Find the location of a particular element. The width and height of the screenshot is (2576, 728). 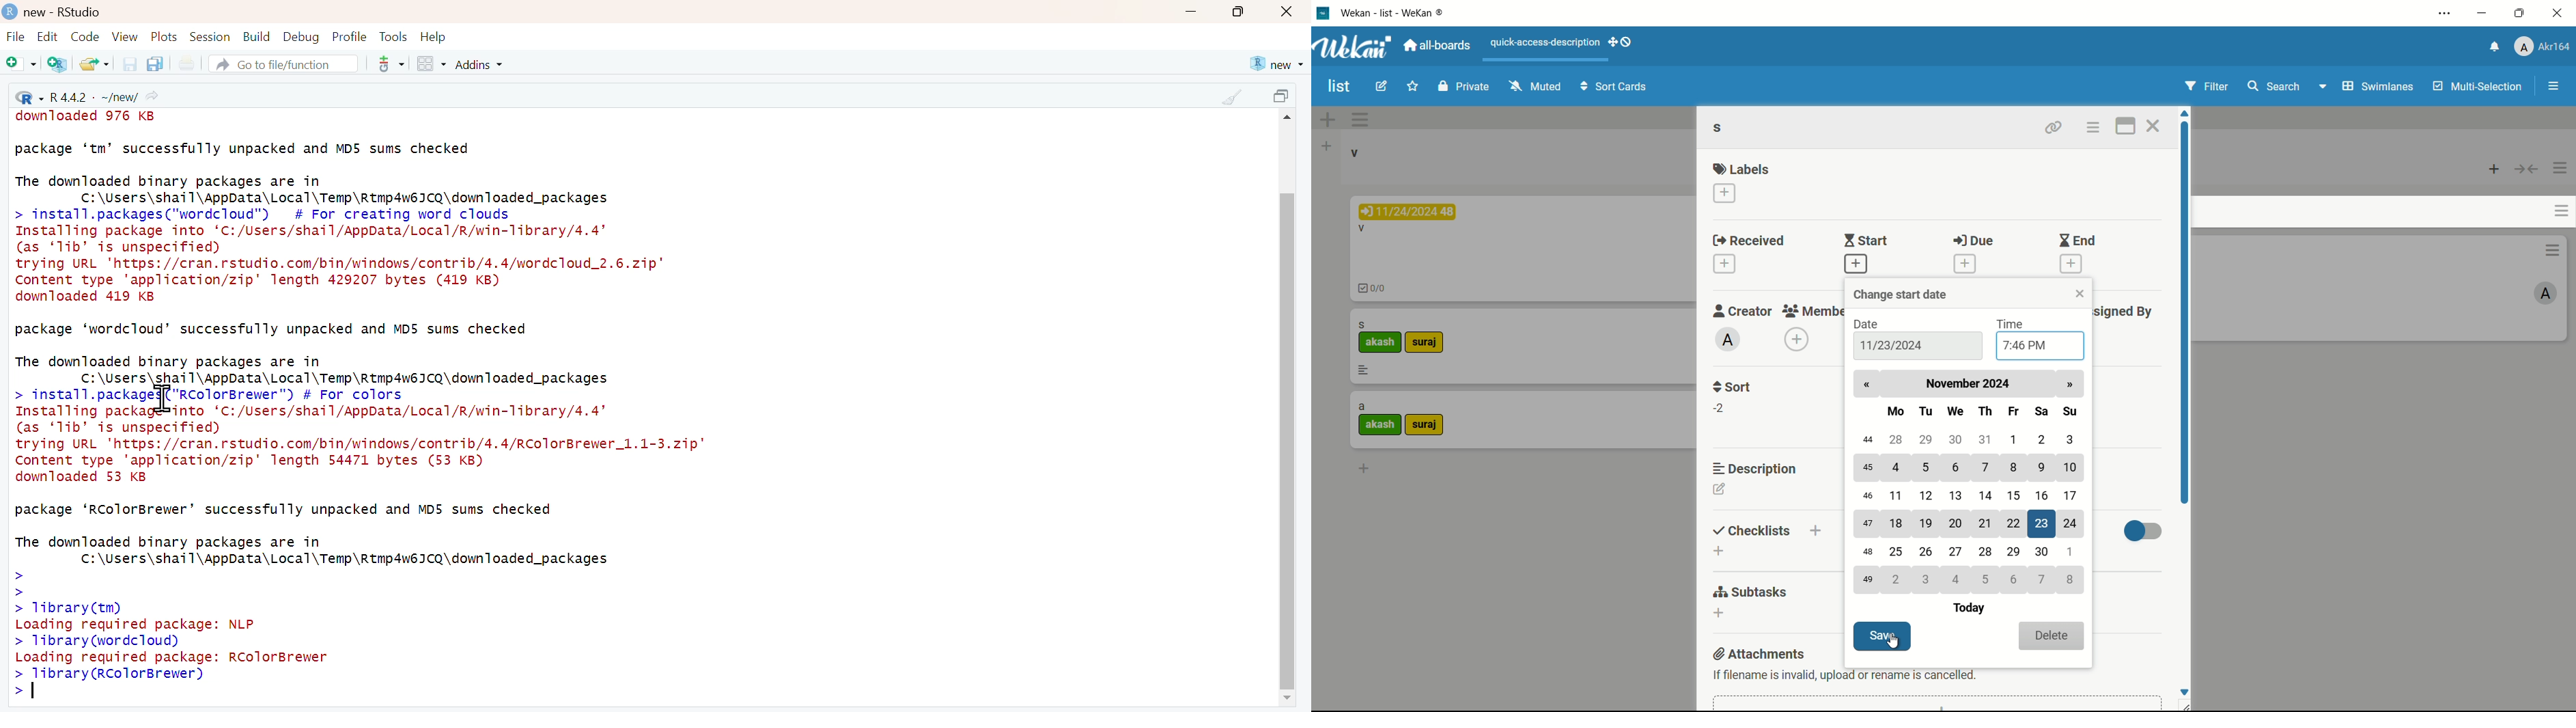

Code is located at coordinates (85, 36).